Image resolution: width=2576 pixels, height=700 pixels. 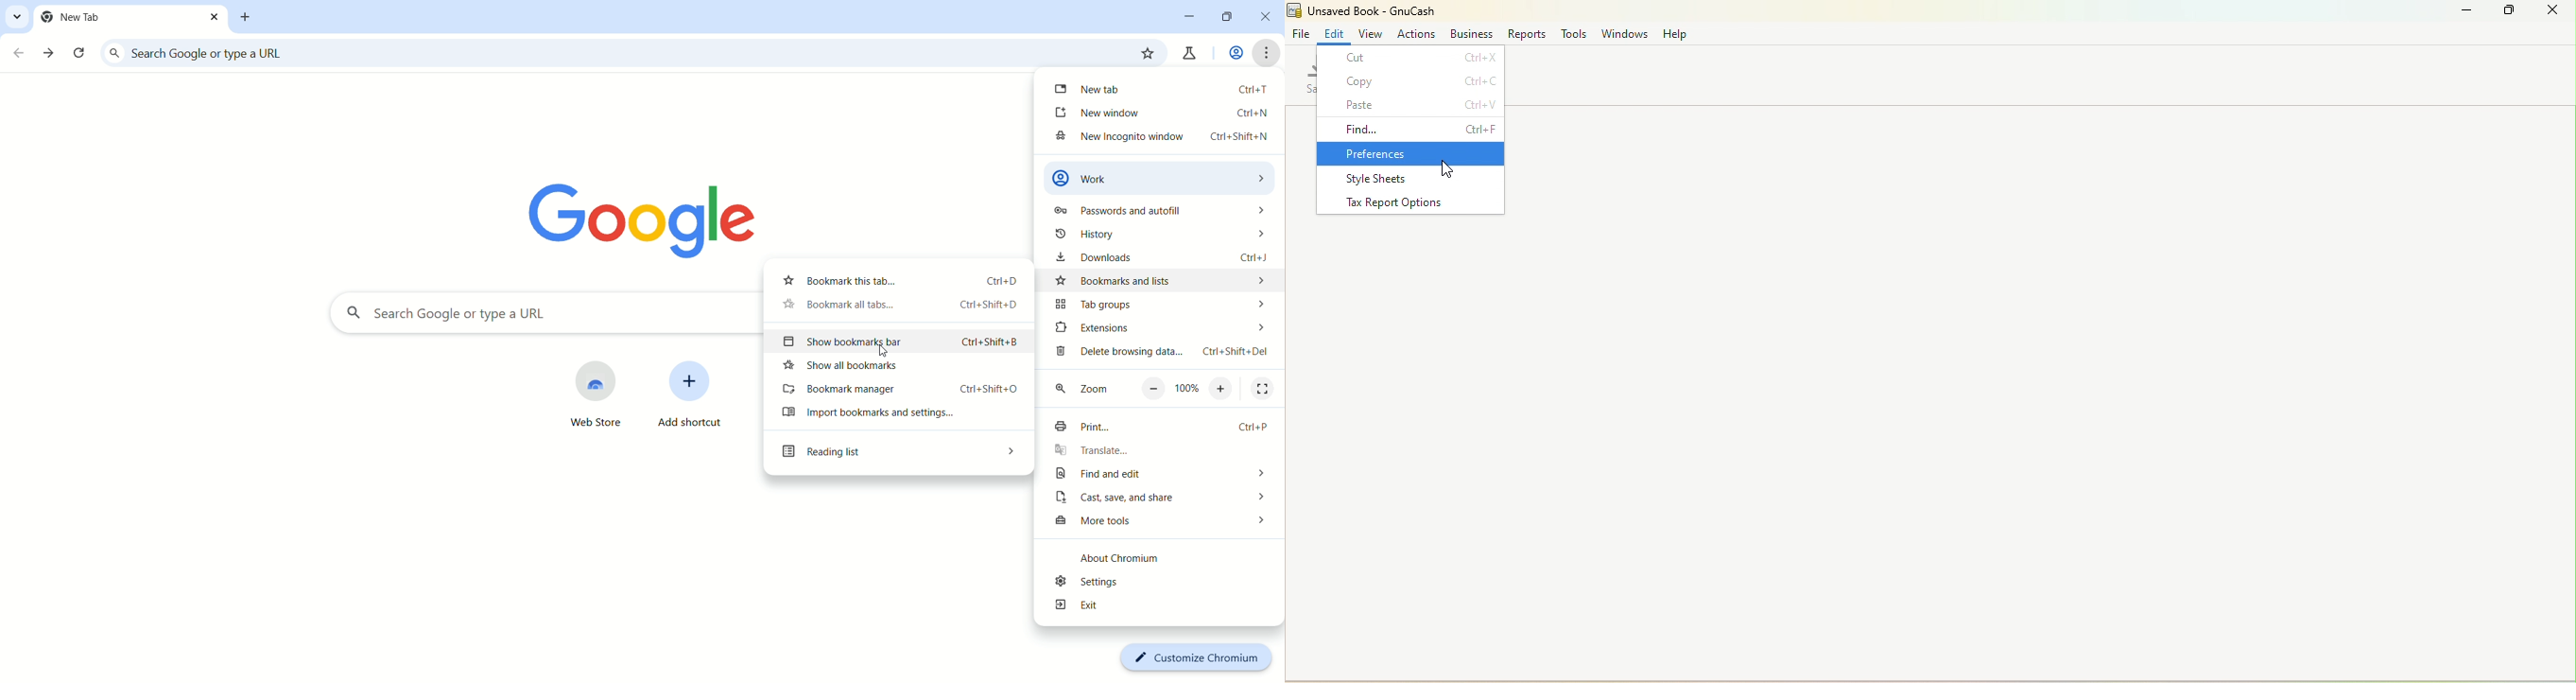 What do you see at coordinates (1162, 177) in the screenshot?
I see `work` at bounding box center [1162, 177].